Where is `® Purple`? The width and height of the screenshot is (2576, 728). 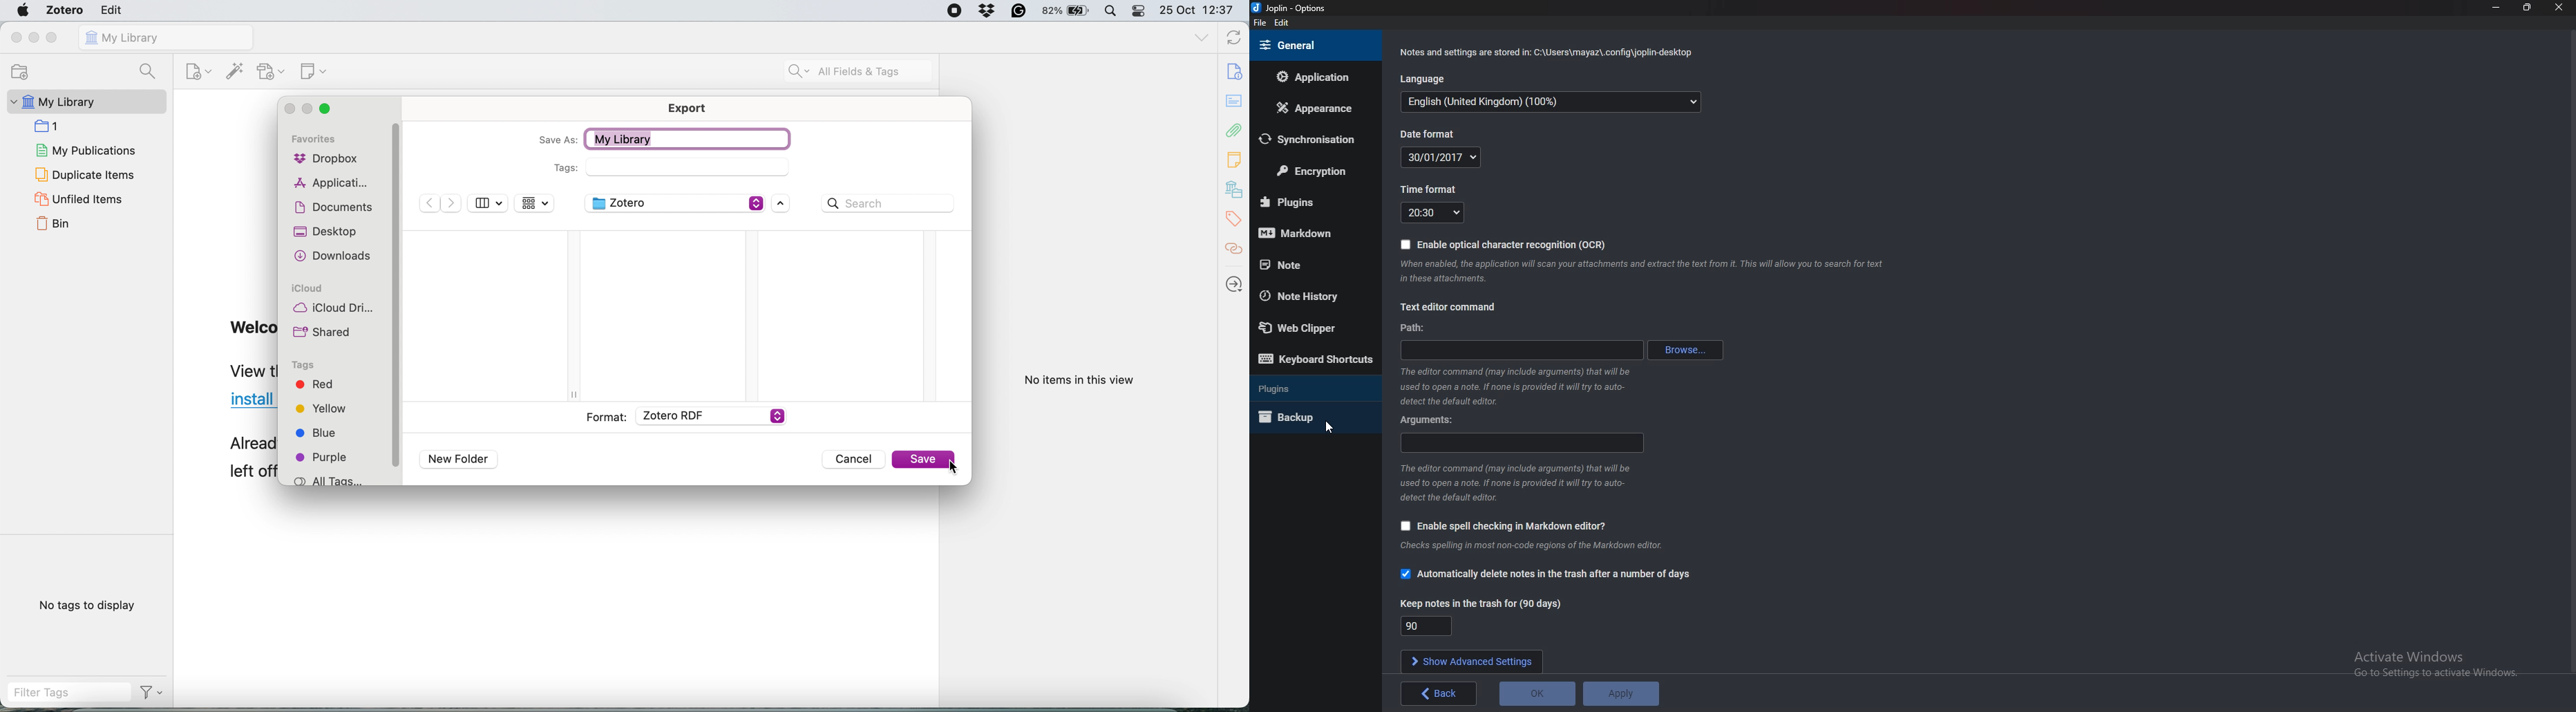 ® Purple is located at coordinates (327, 459).